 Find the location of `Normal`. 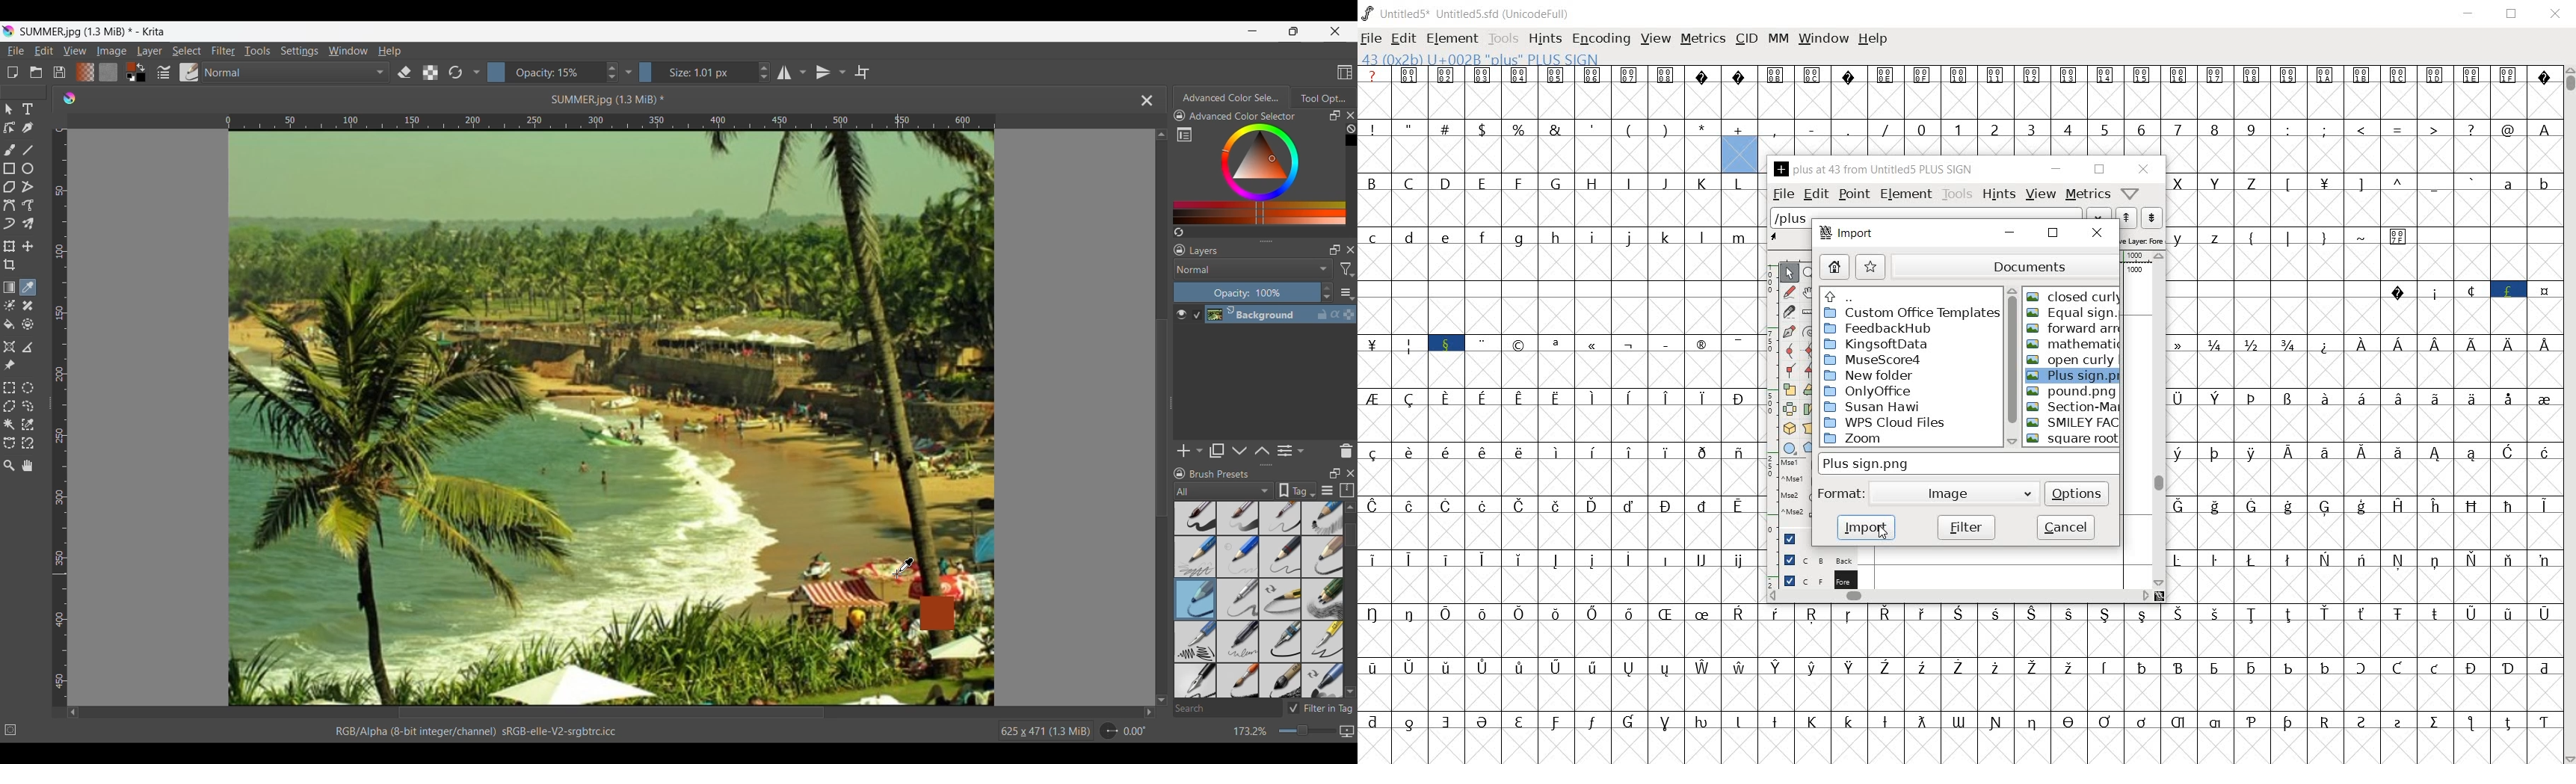

Normal is located at coordinates (1253, 269).